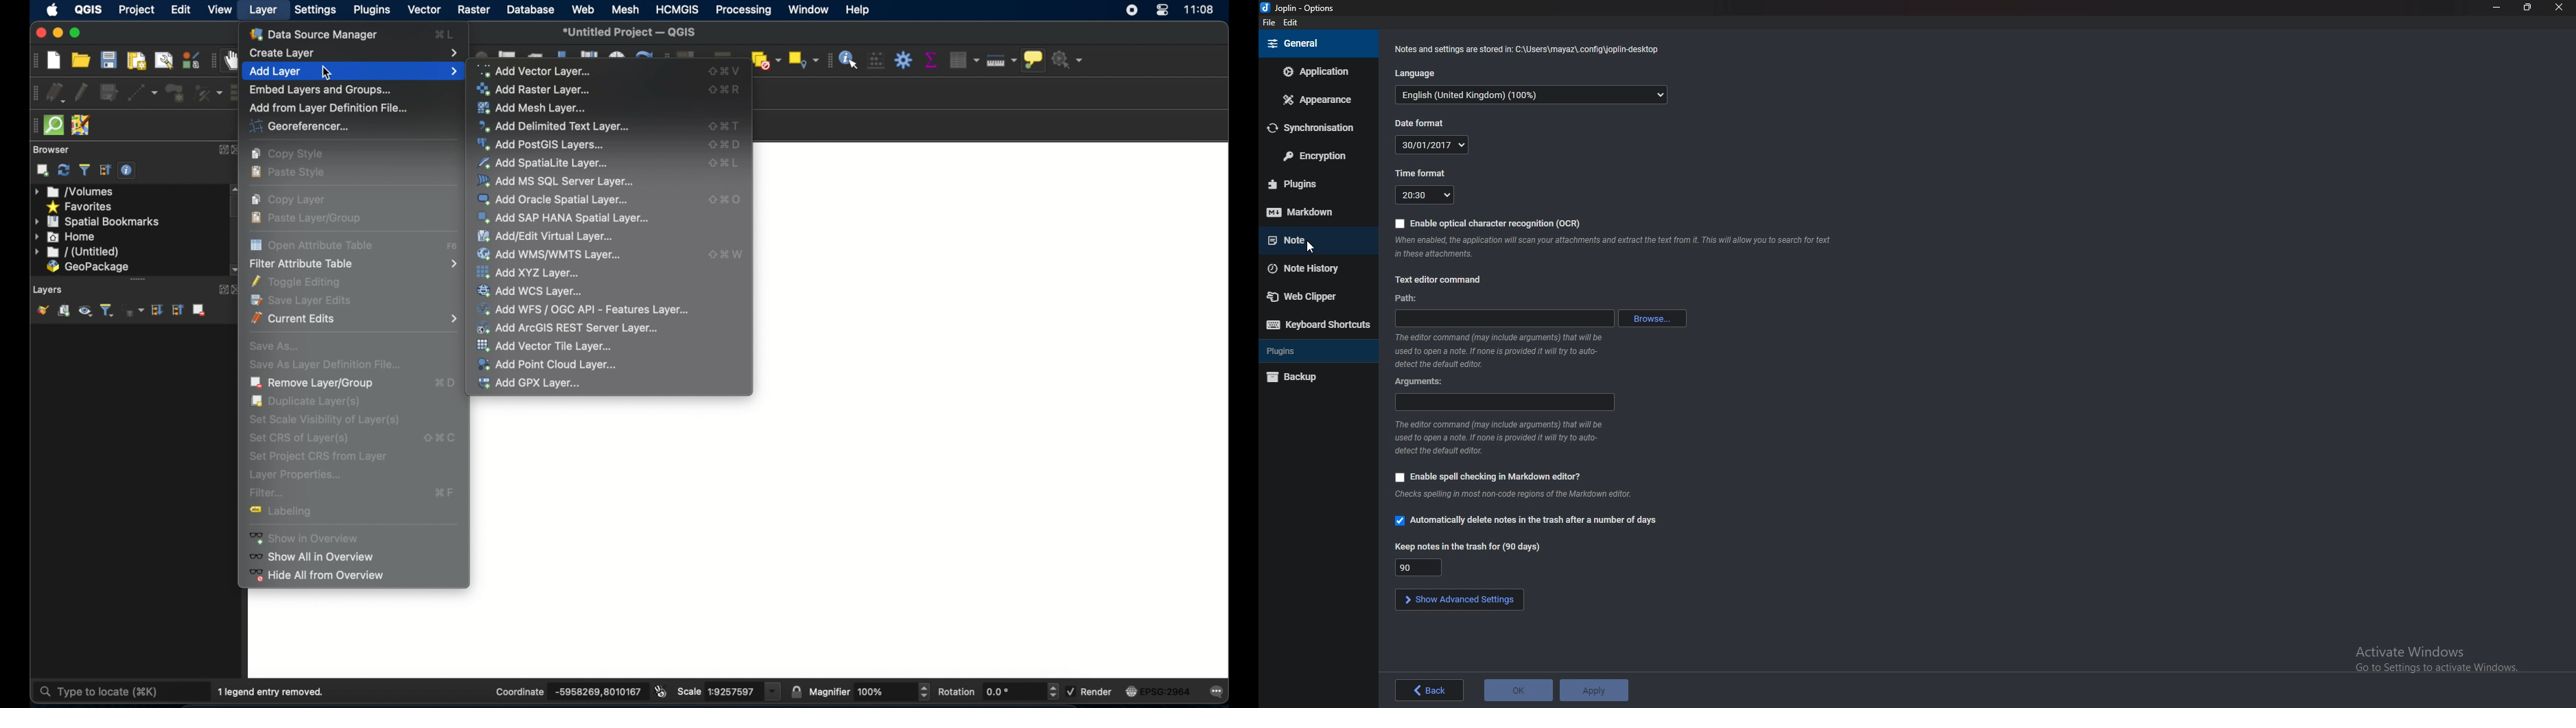  I want to click on Info, so click(1519, 495).